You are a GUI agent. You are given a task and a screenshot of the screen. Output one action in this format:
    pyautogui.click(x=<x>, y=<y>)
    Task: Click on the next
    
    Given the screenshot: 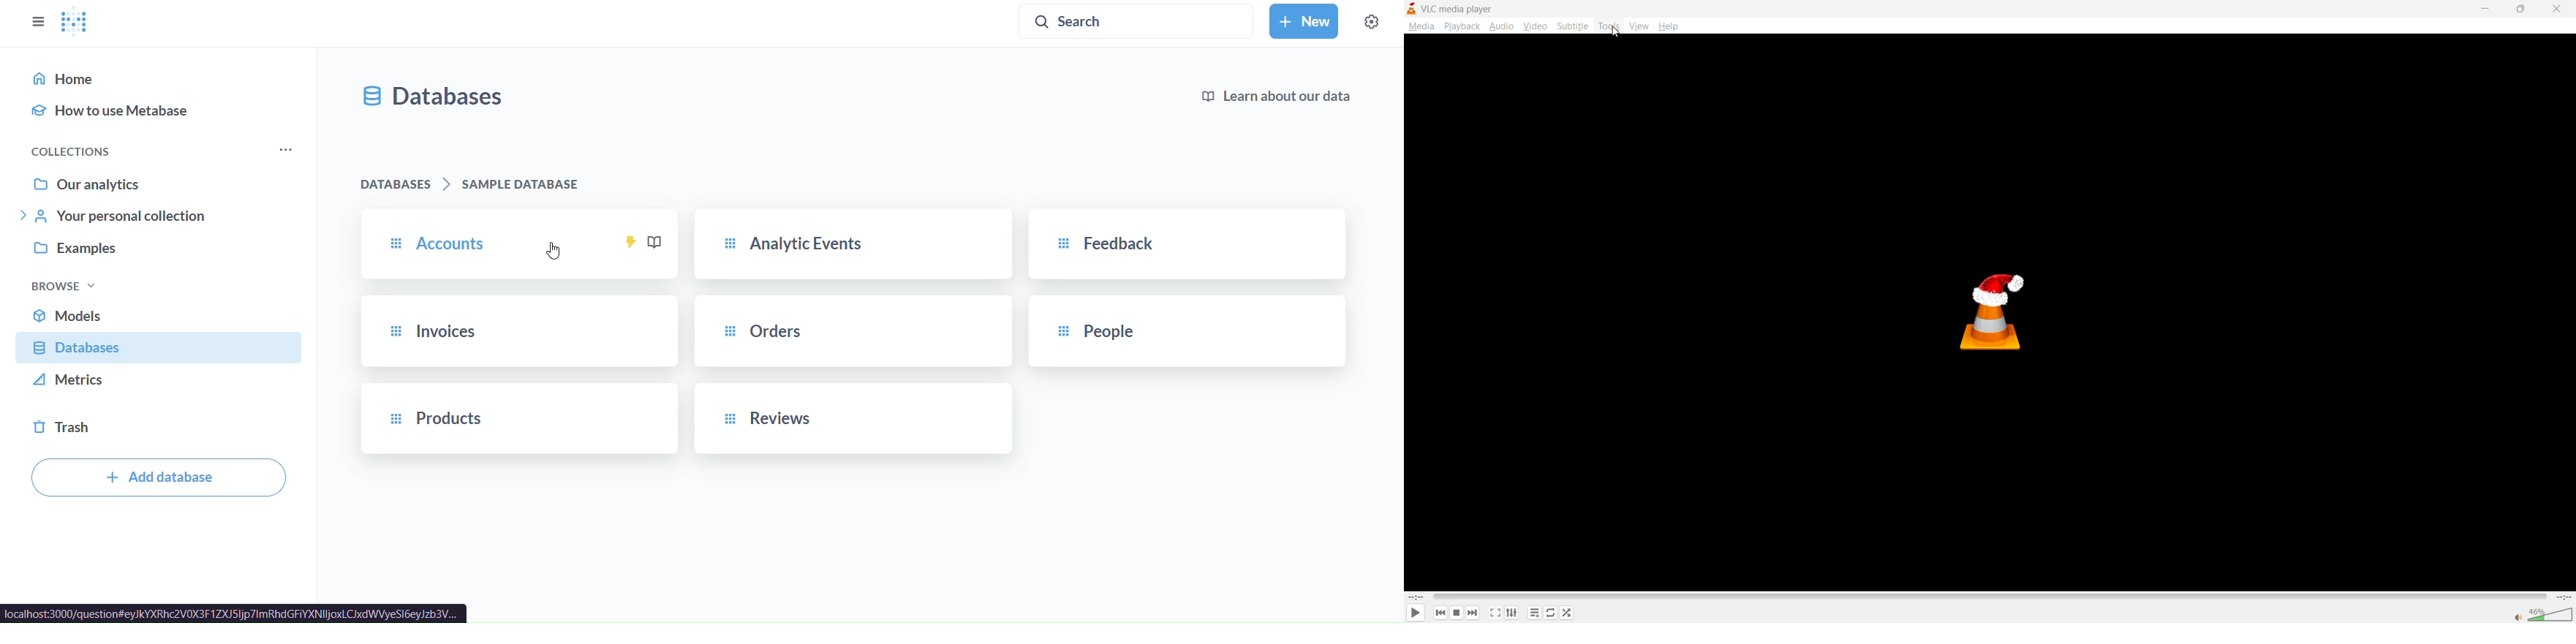 What is the action you would take?
    pyautogui.click(x=1470, y=613)
    